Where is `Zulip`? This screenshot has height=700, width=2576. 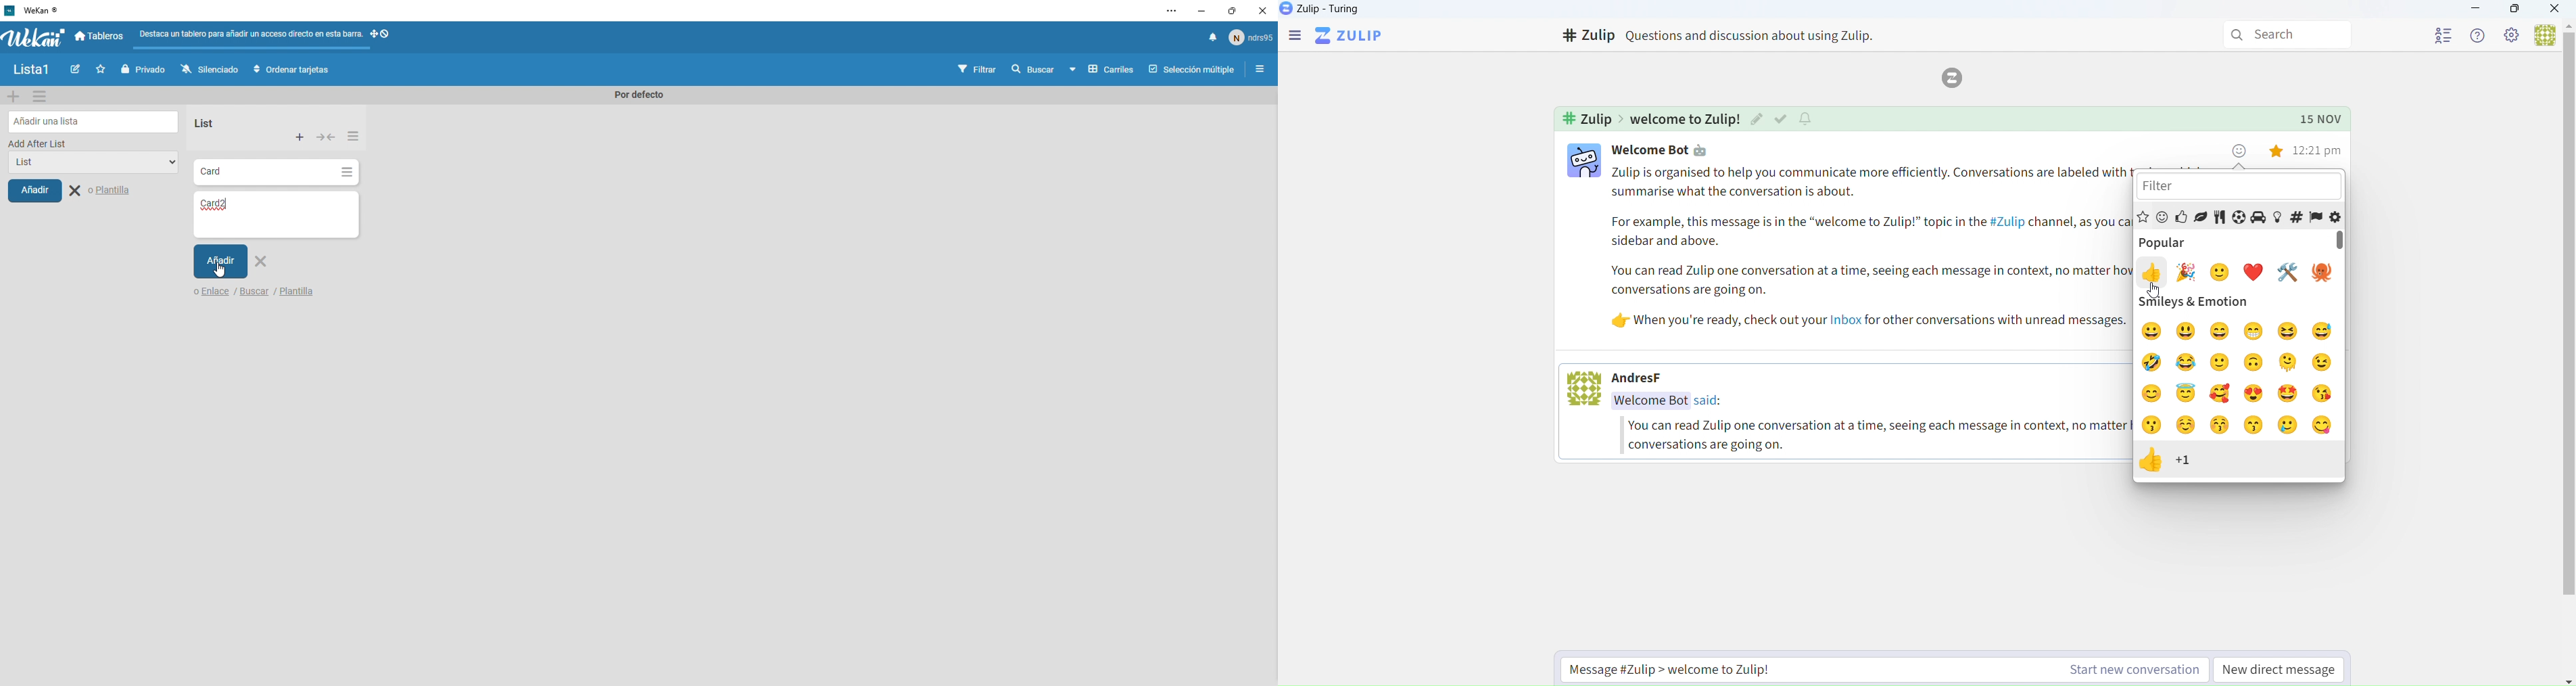 Zulip is located at coordinates (1352, 35).